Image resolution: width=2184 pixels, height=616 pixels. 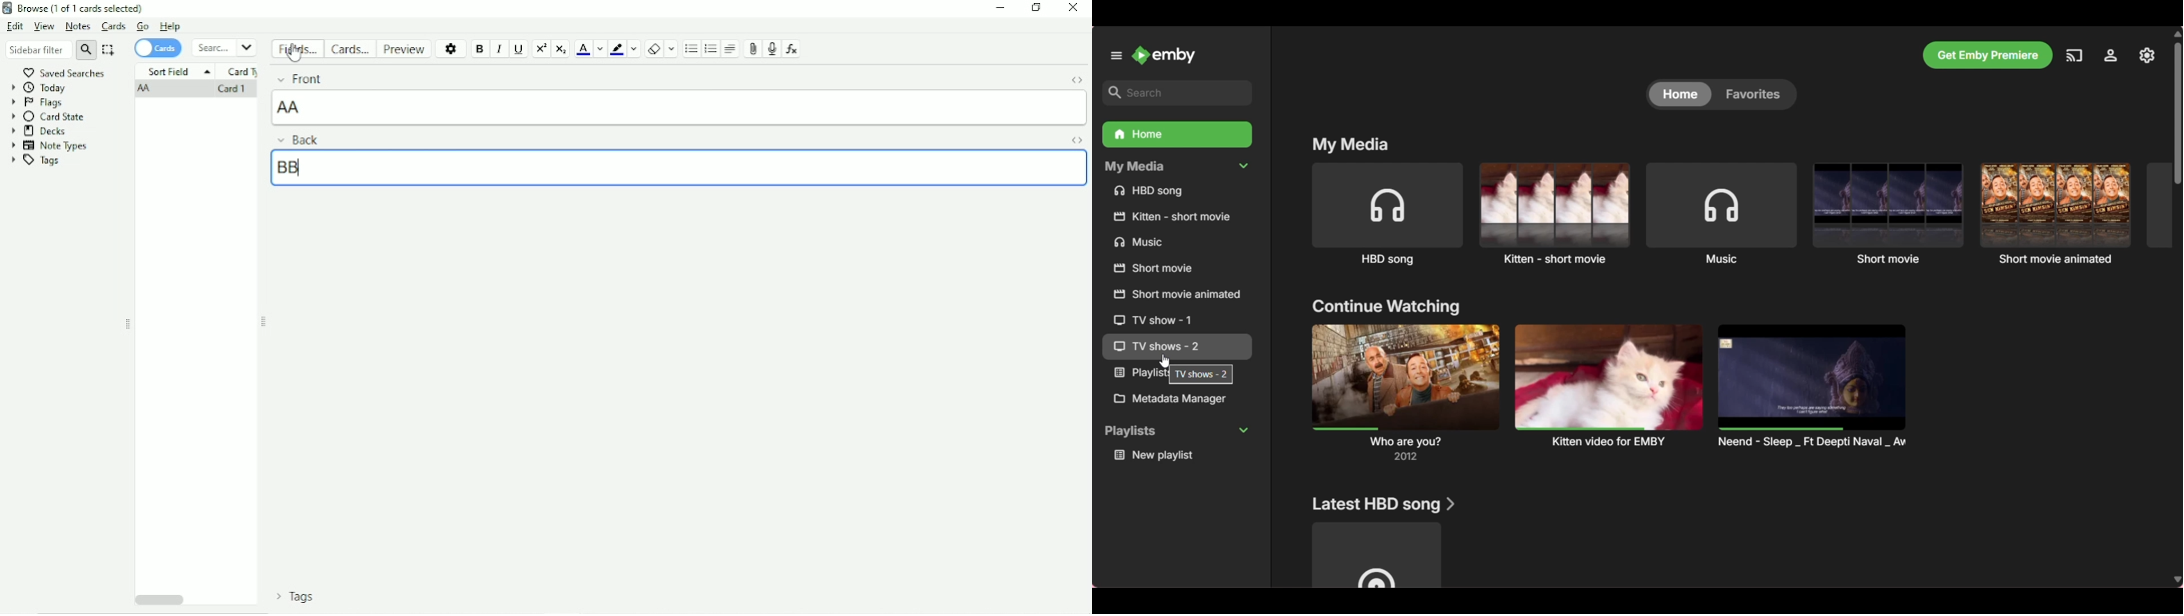 What do you see at coordinates (40, 88) in the screenshot?
I see `Today` at bounding box center [40, 88].